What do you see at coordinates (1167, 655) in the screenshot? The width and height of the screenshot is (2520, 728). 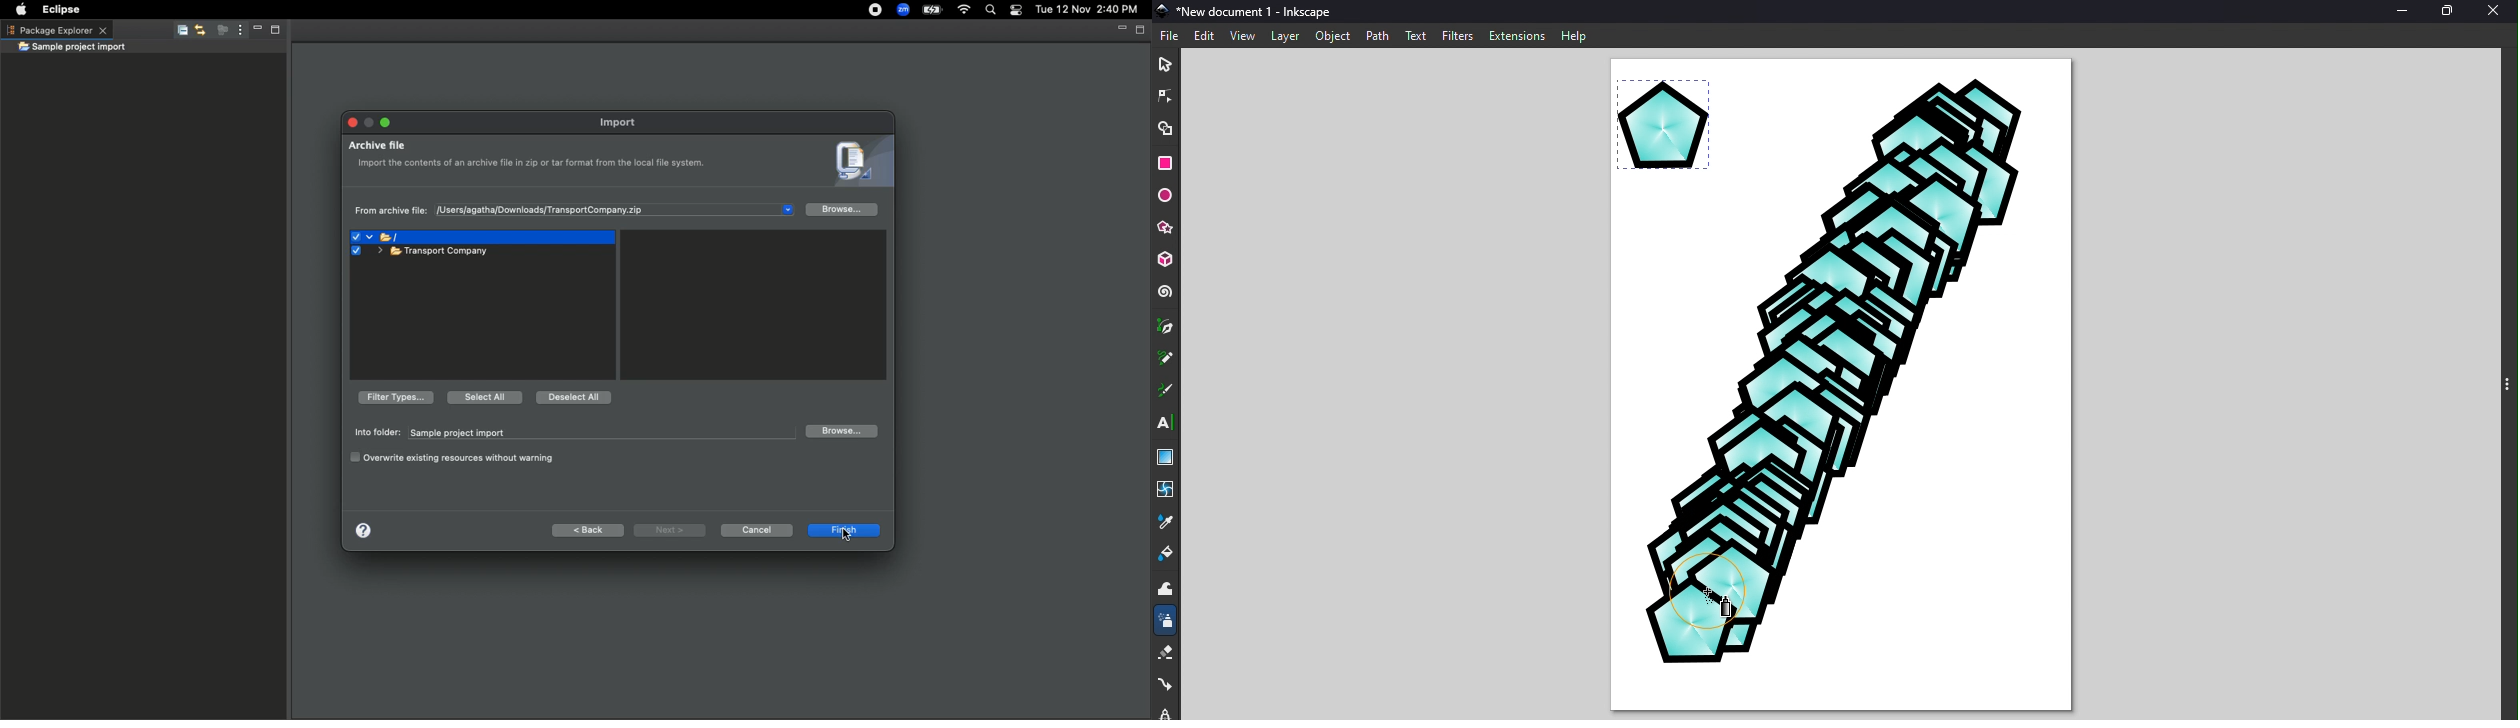 I see `Eraser tool` at bounding box center [1167, 655].